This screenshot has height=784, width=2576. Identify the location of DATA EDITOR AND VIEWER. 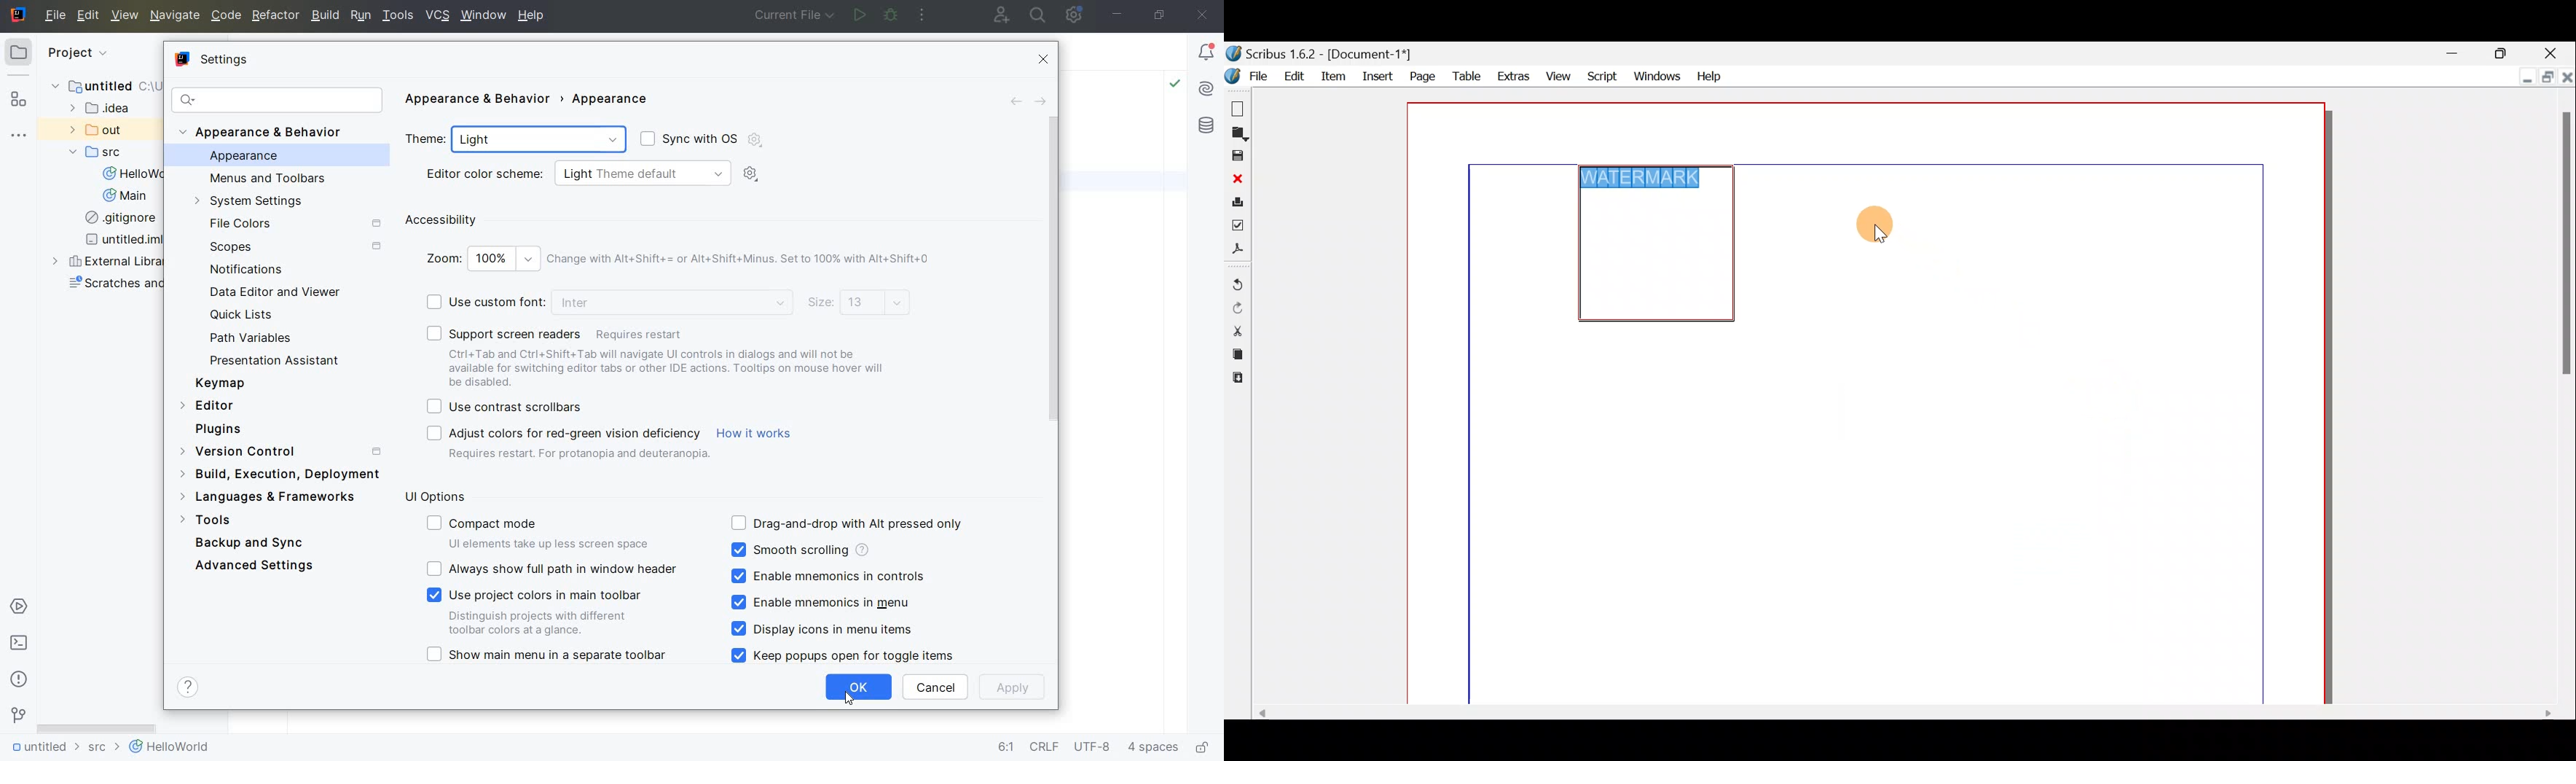
(274, 292).